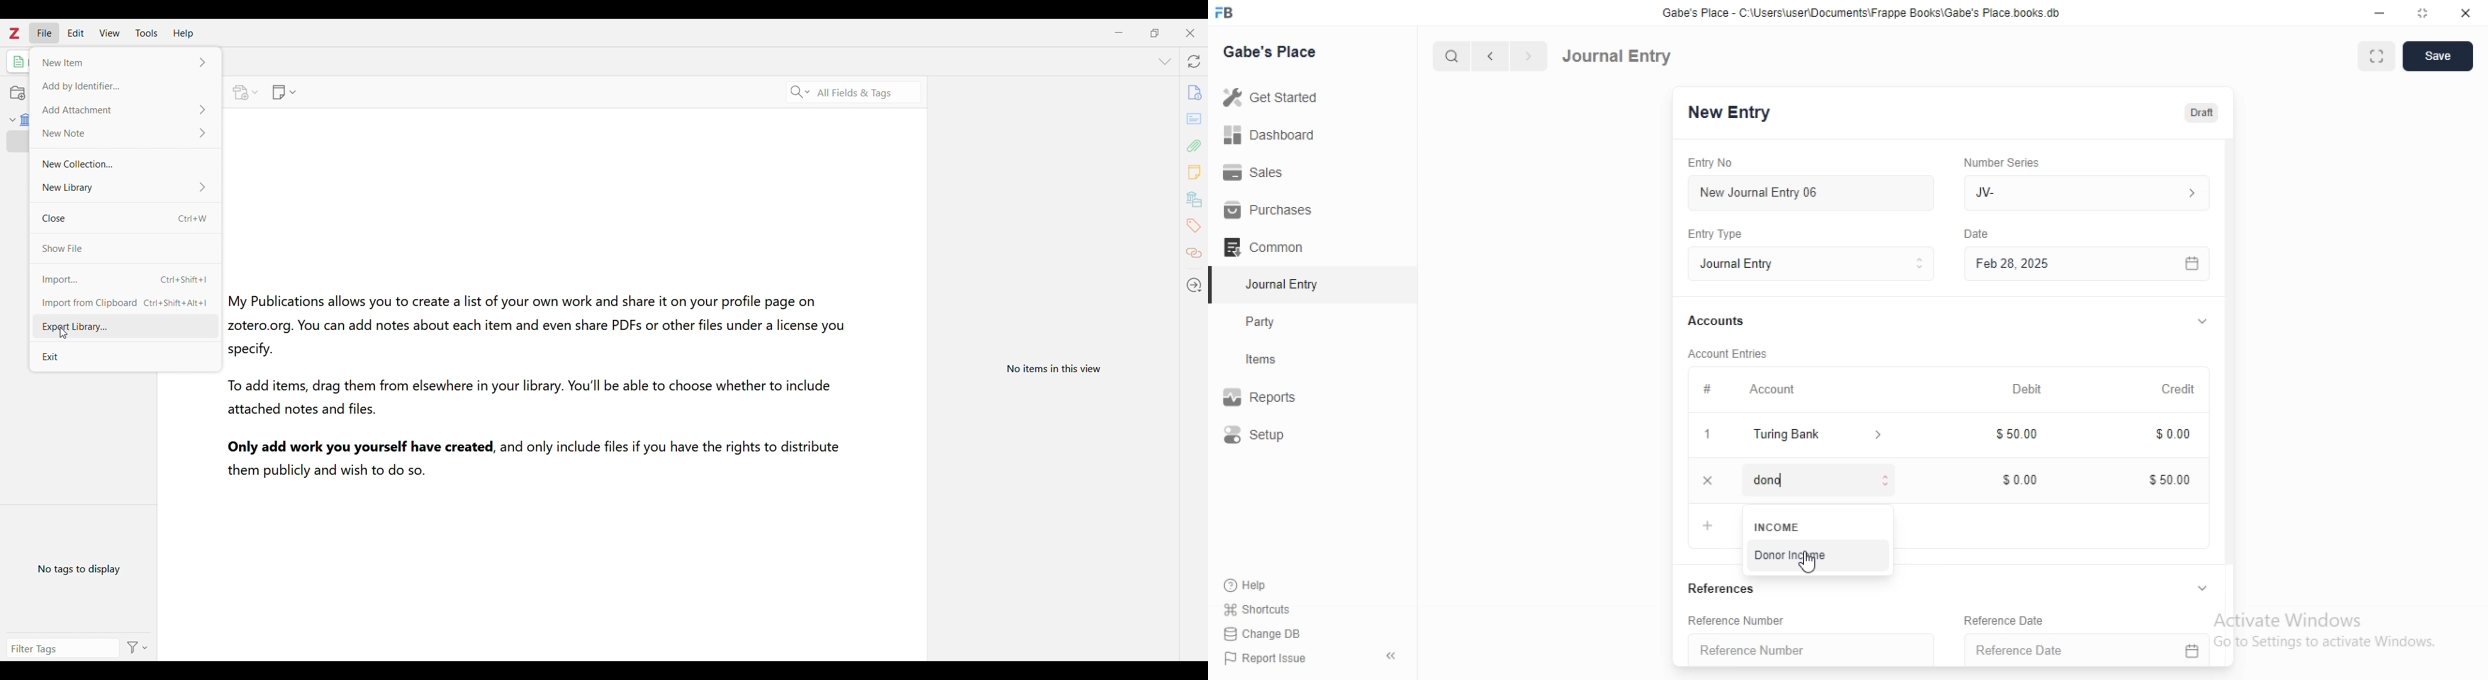 The width and height of the screenshot is (2492, 700). What do you see at coordinates (2013, 160) in the screenshot?
I see `‘Number Series` at bounding box center [2013, 160].